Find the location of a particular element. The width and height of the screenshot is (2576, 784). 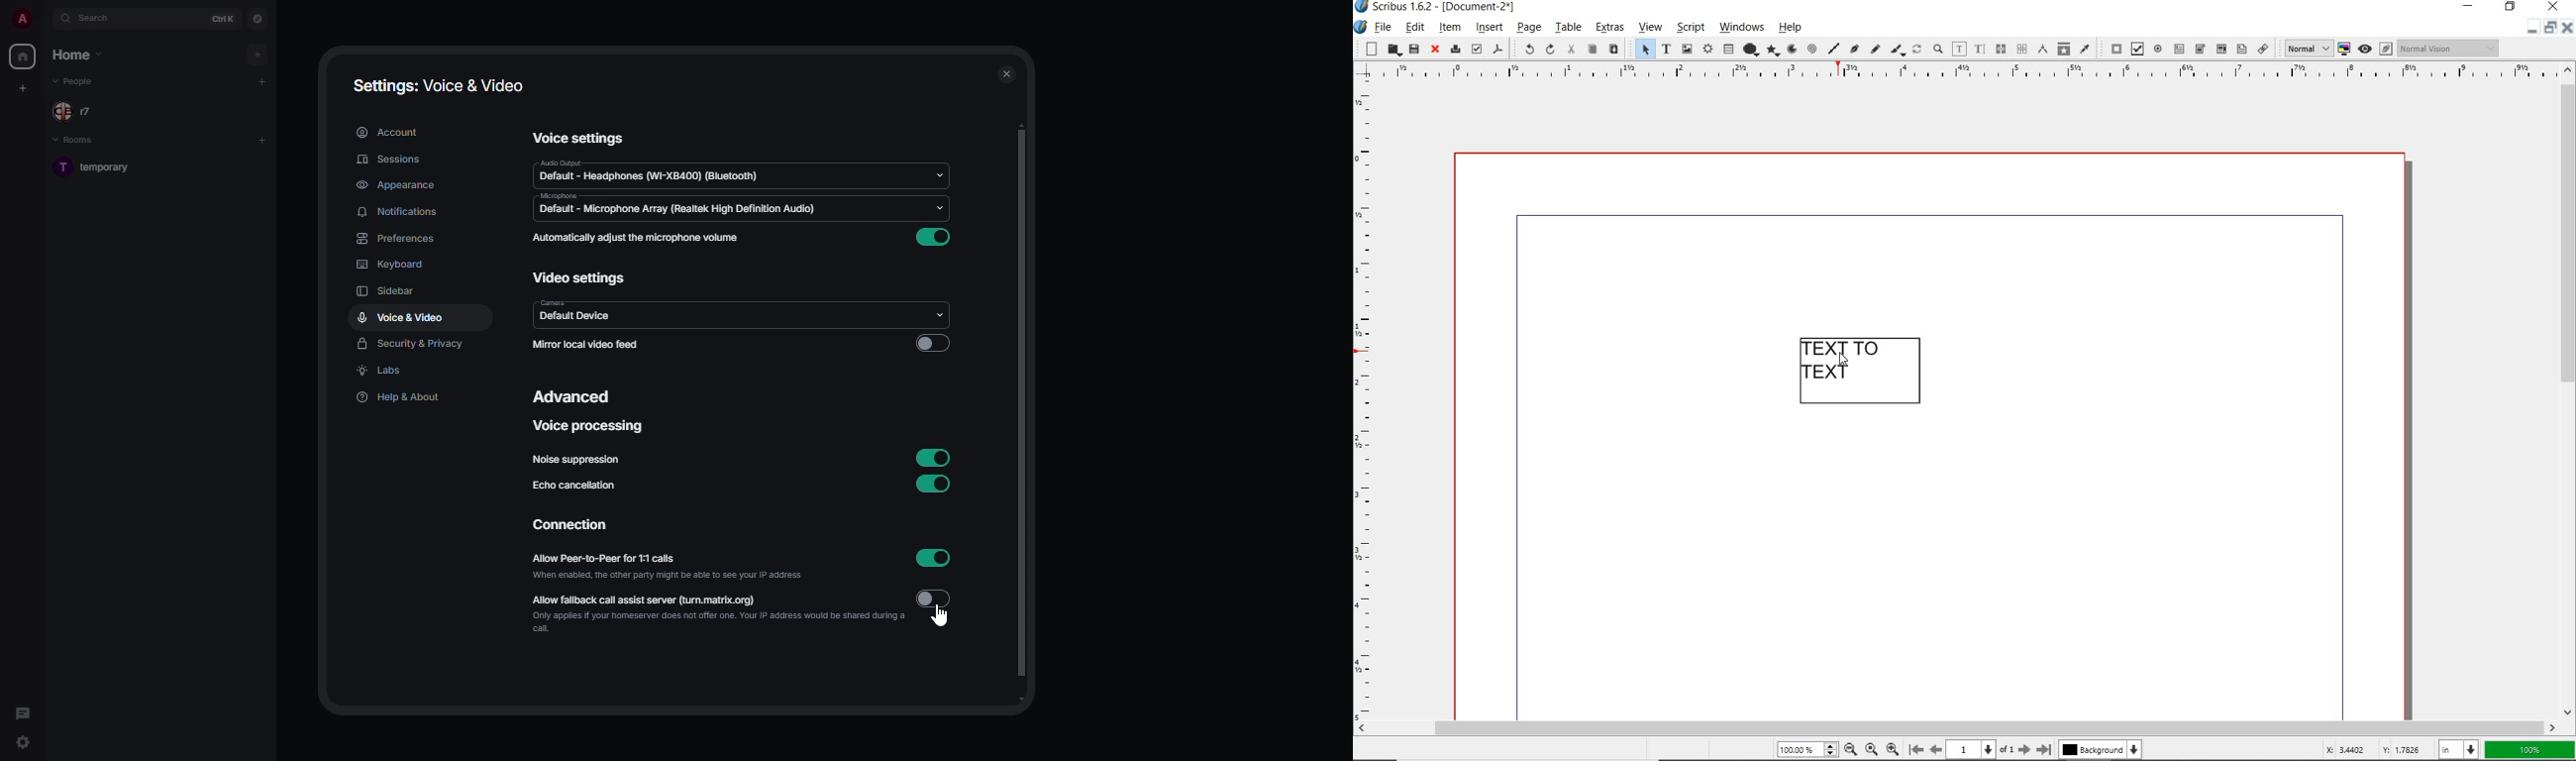

profile is located at coordinates (19, 19).